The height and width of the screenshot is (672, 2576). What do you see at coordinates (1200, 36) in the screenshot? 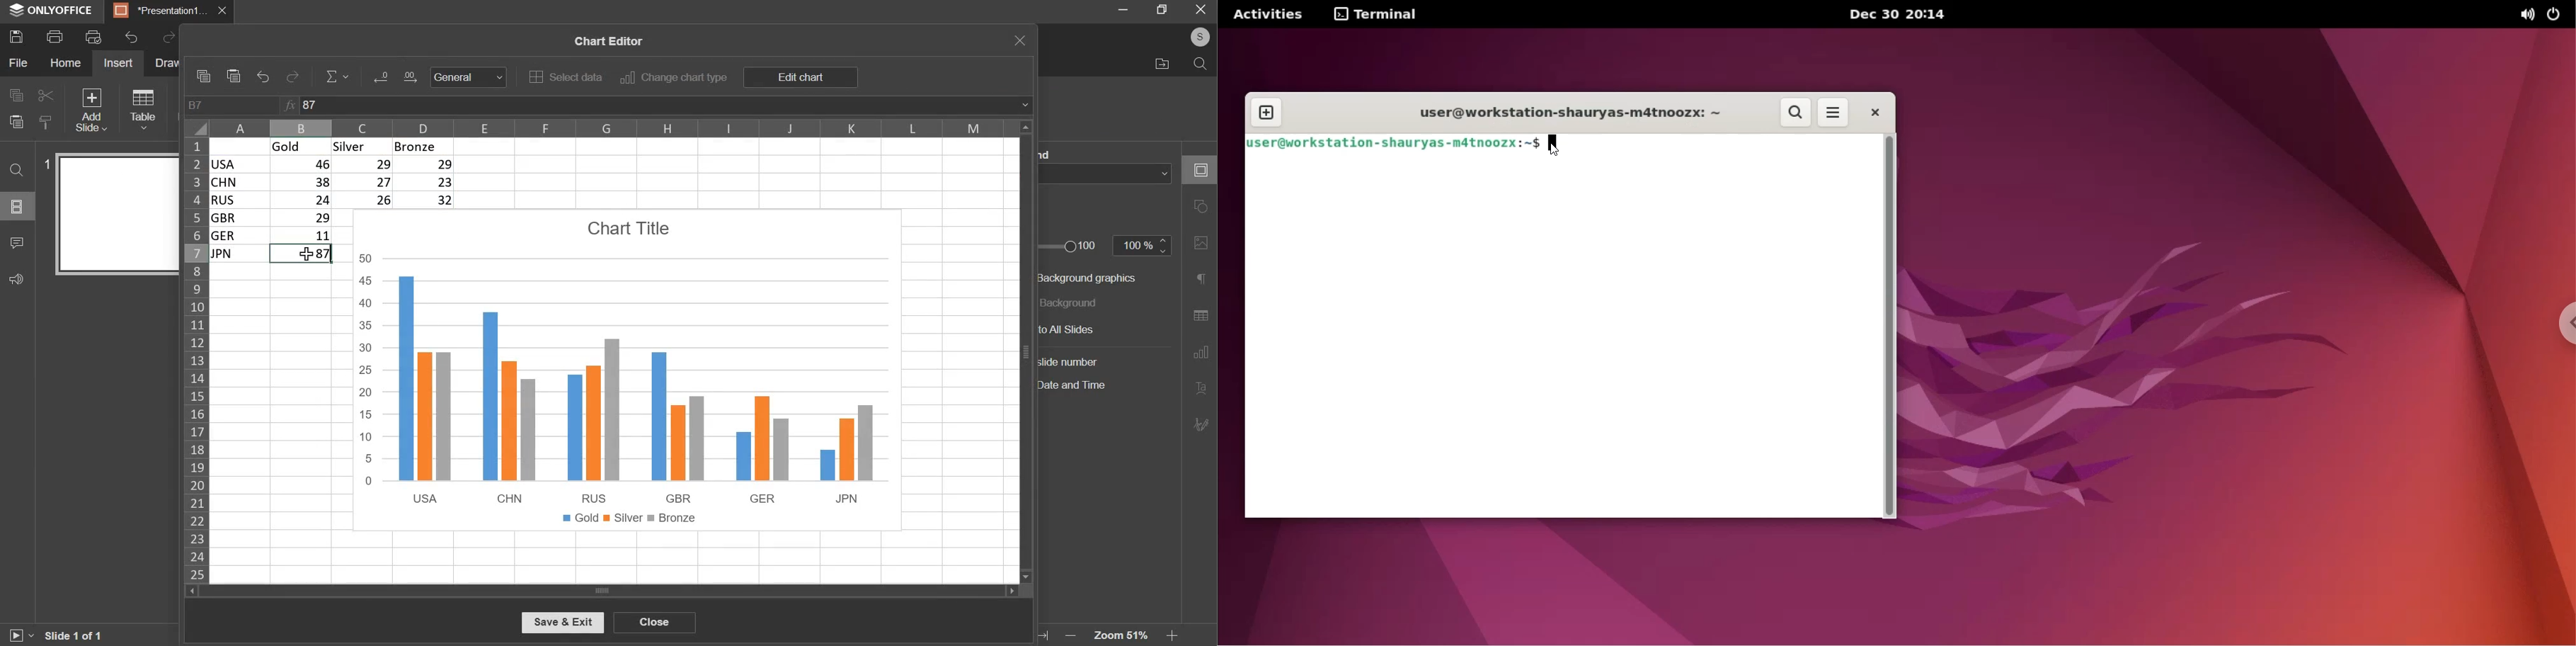
I see `profile` at bounding box center [1200, 36].